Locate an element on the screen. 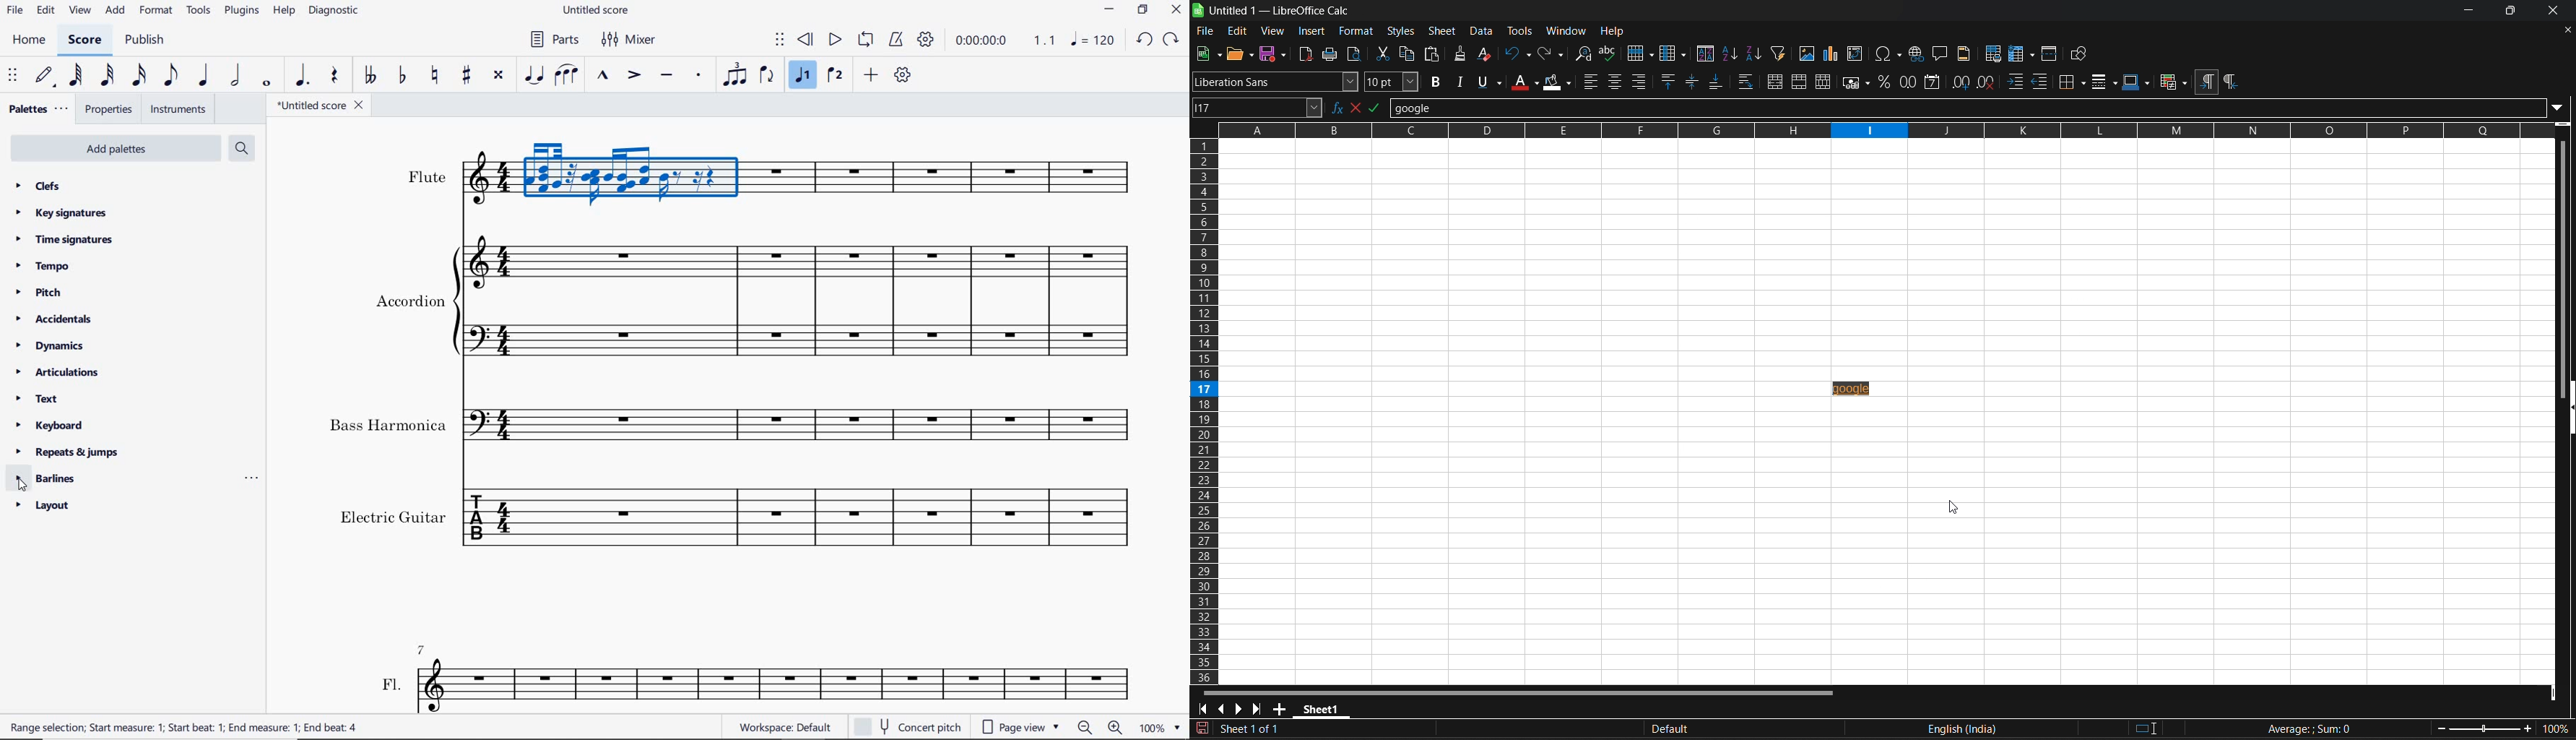 The image size is (2576, 756). dynamics is located at coordinates (50, 346).